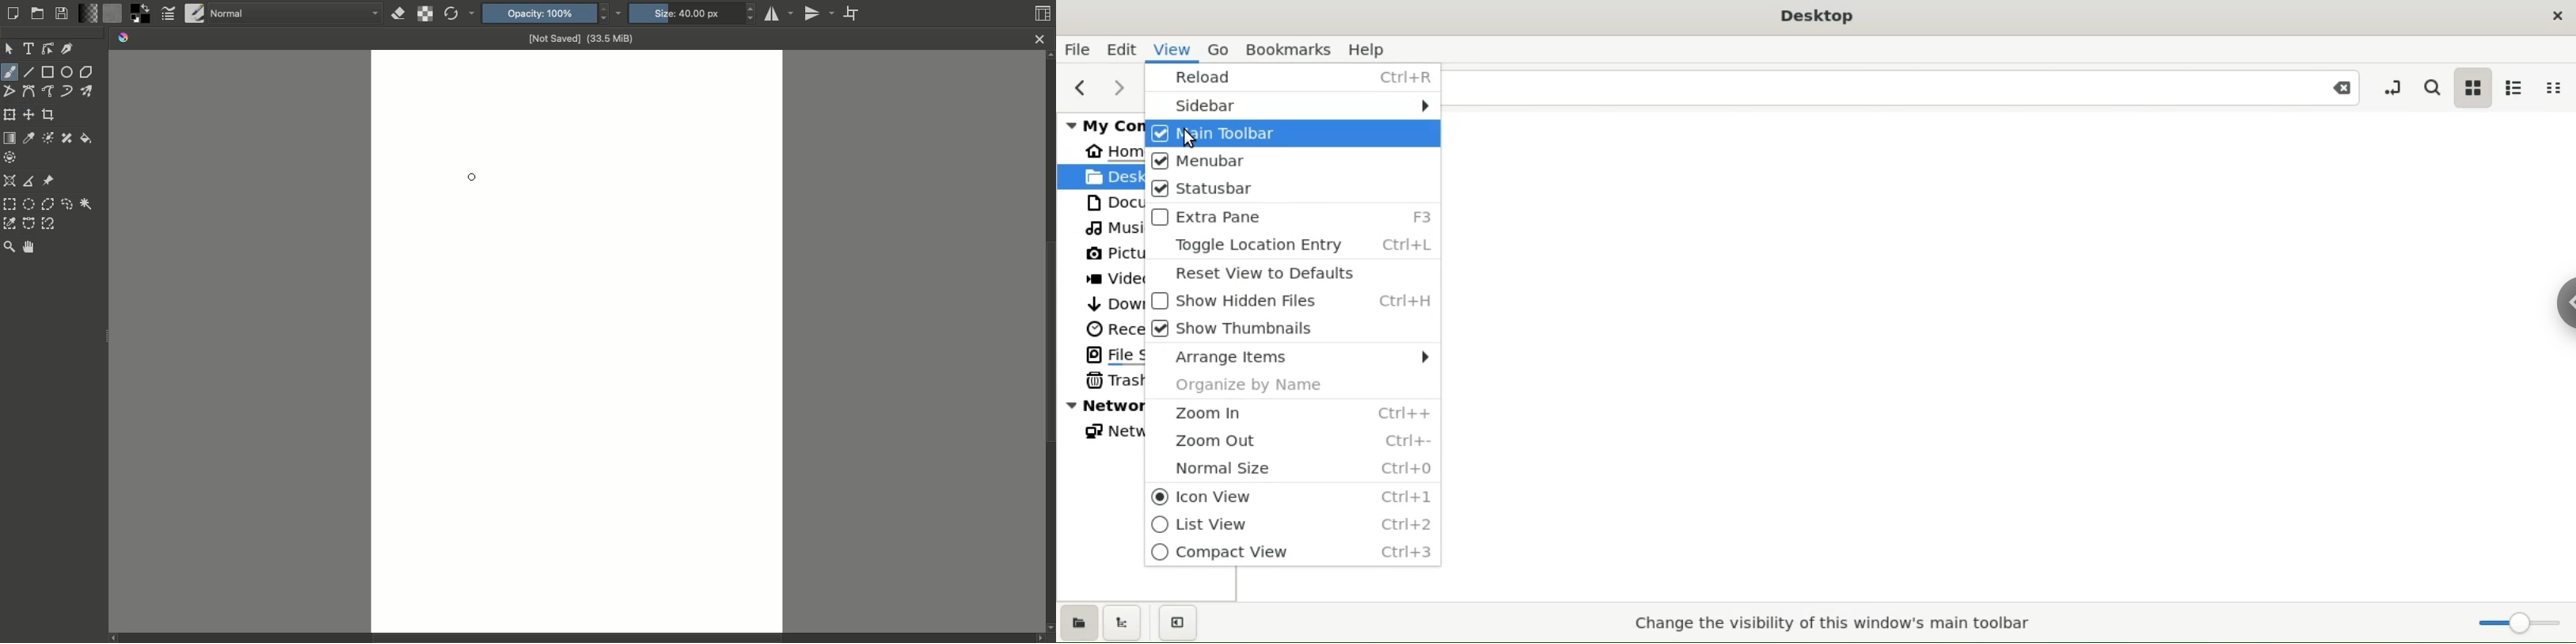 This screenshot has width=2576, height=644. What do you see at coordinates (169, 15) in the screenshot?
I see `Edit brush settings` at bounding box center [169, 15].